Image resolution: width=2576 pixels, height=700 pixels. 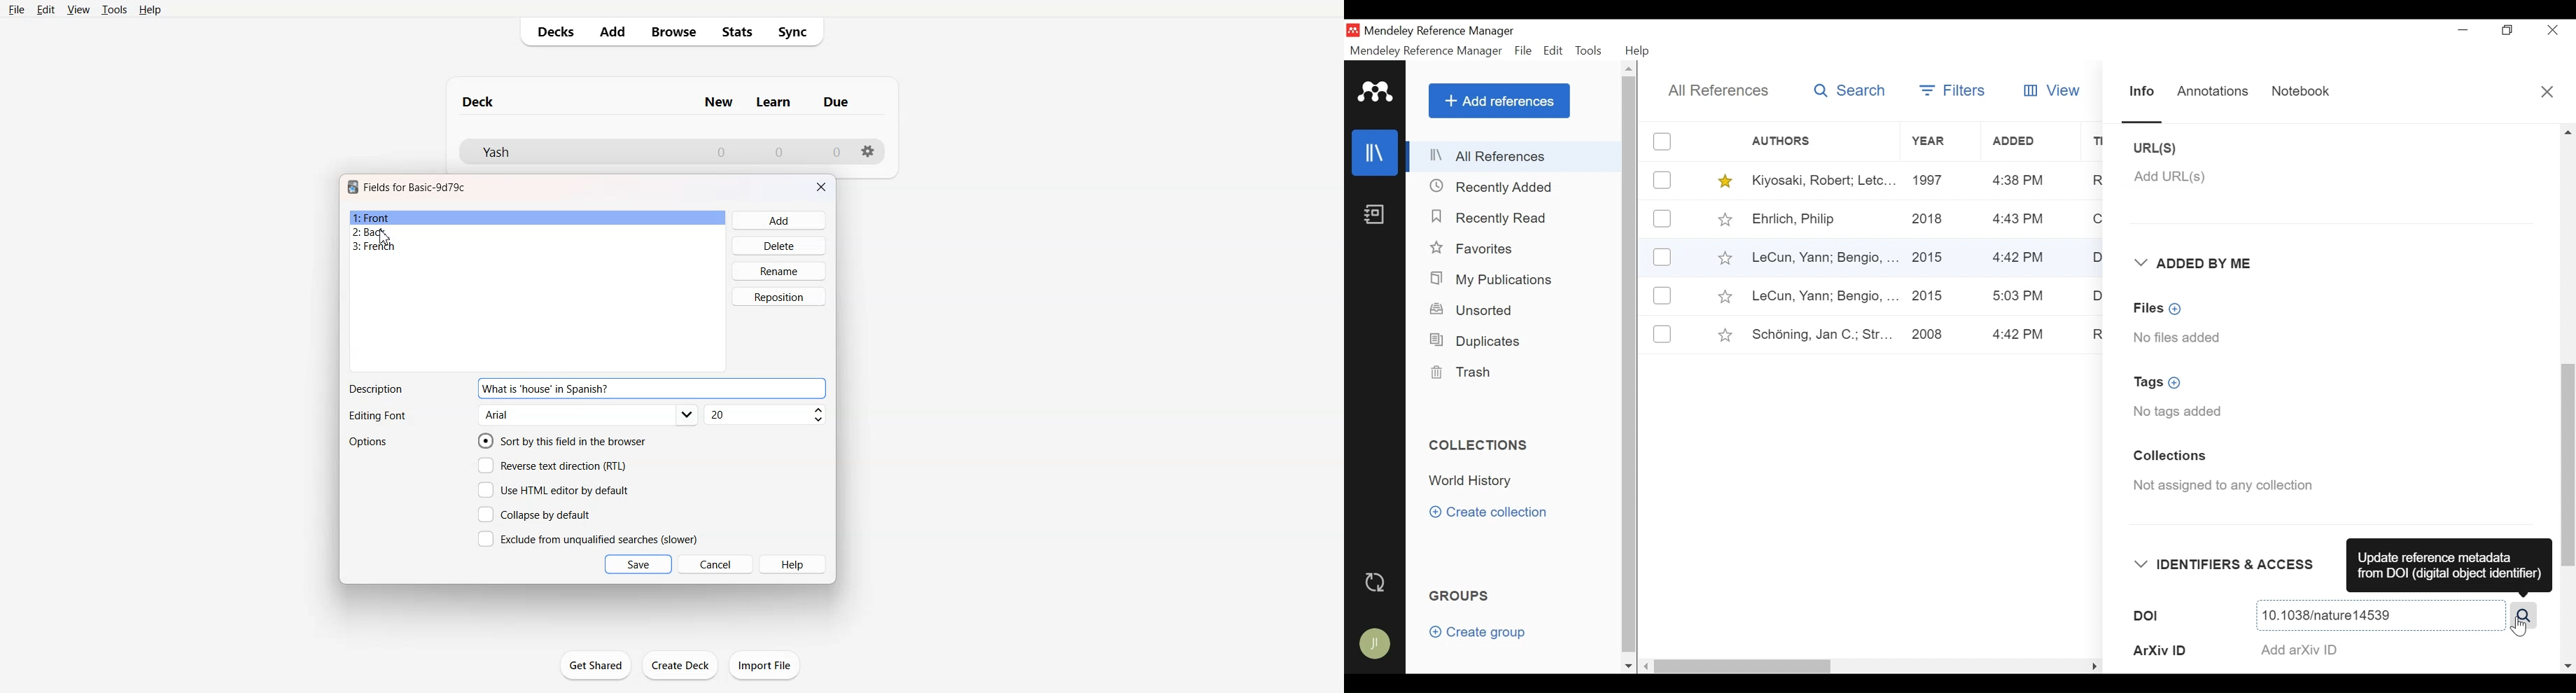 What do you see at coordinates (589, 415) in the screenshot?
I see `Editing font options` at bounding box center [589, 415].